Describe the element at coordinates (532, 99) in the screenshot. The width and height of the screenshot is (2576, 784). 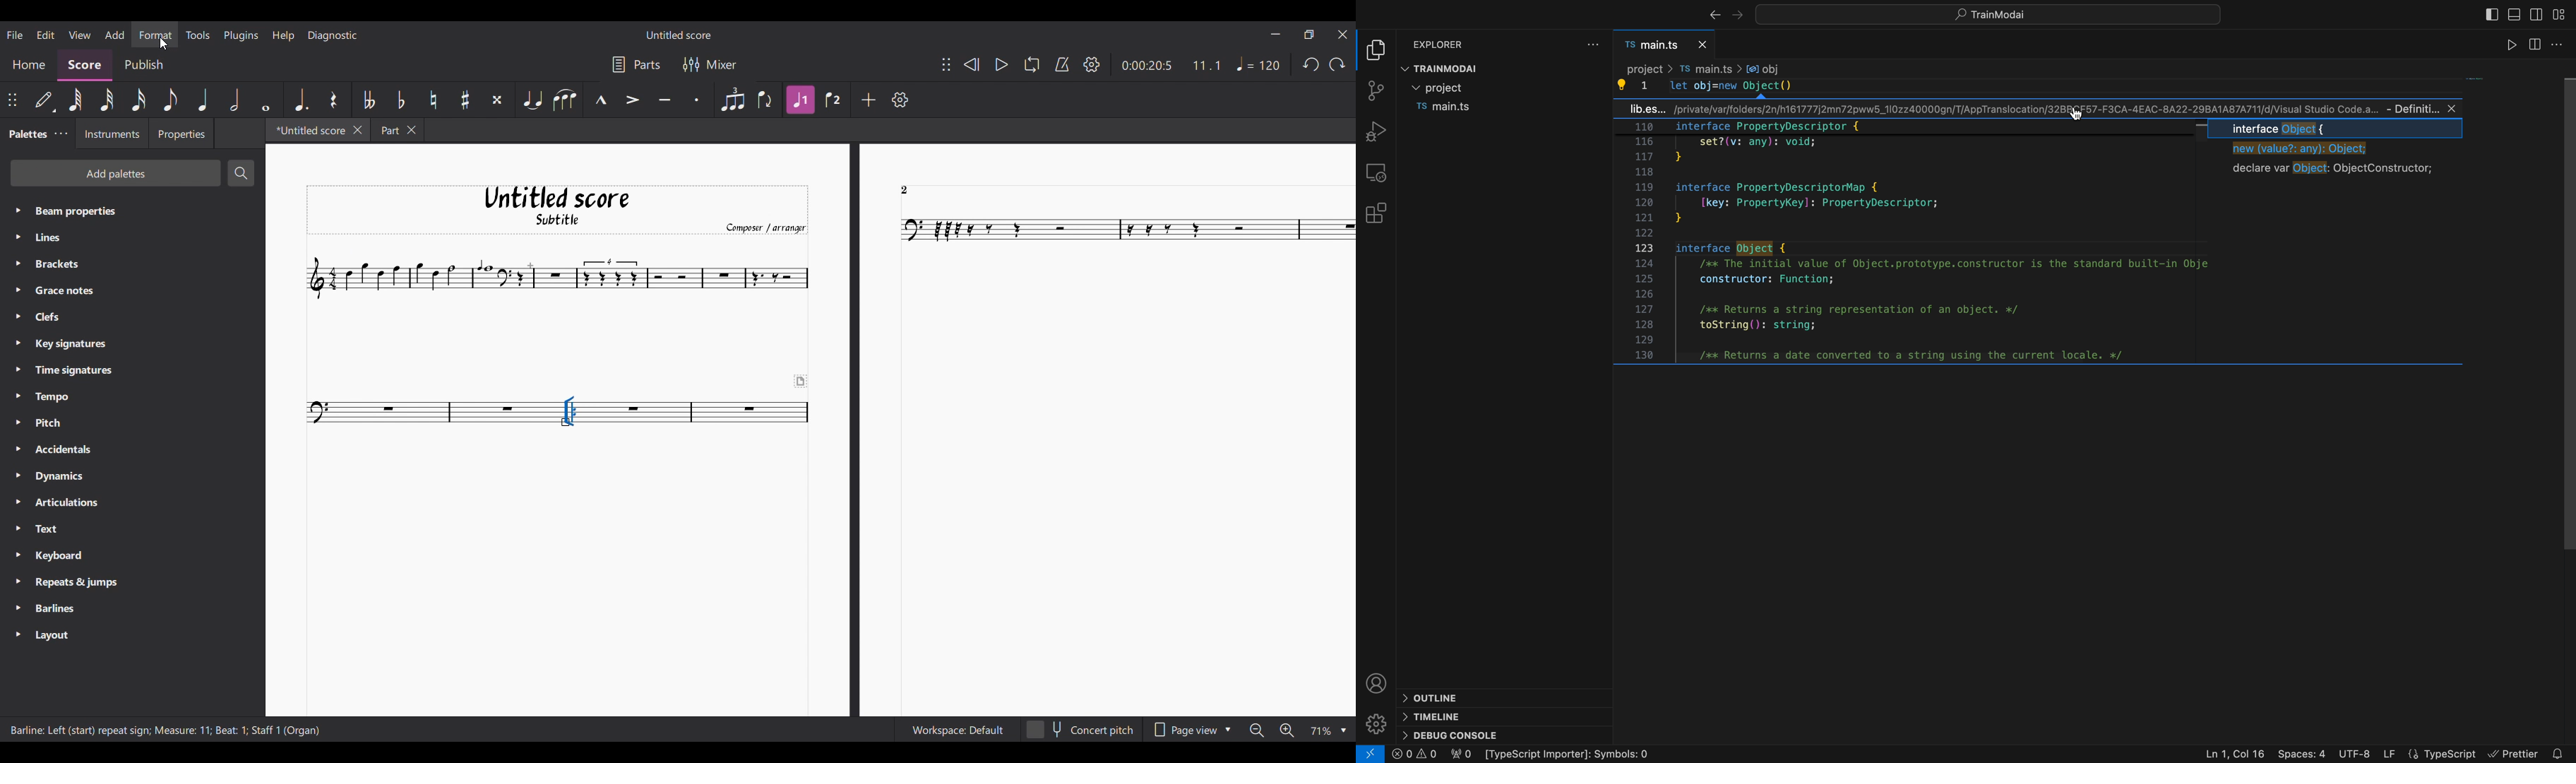
I see `Tie` at that location.